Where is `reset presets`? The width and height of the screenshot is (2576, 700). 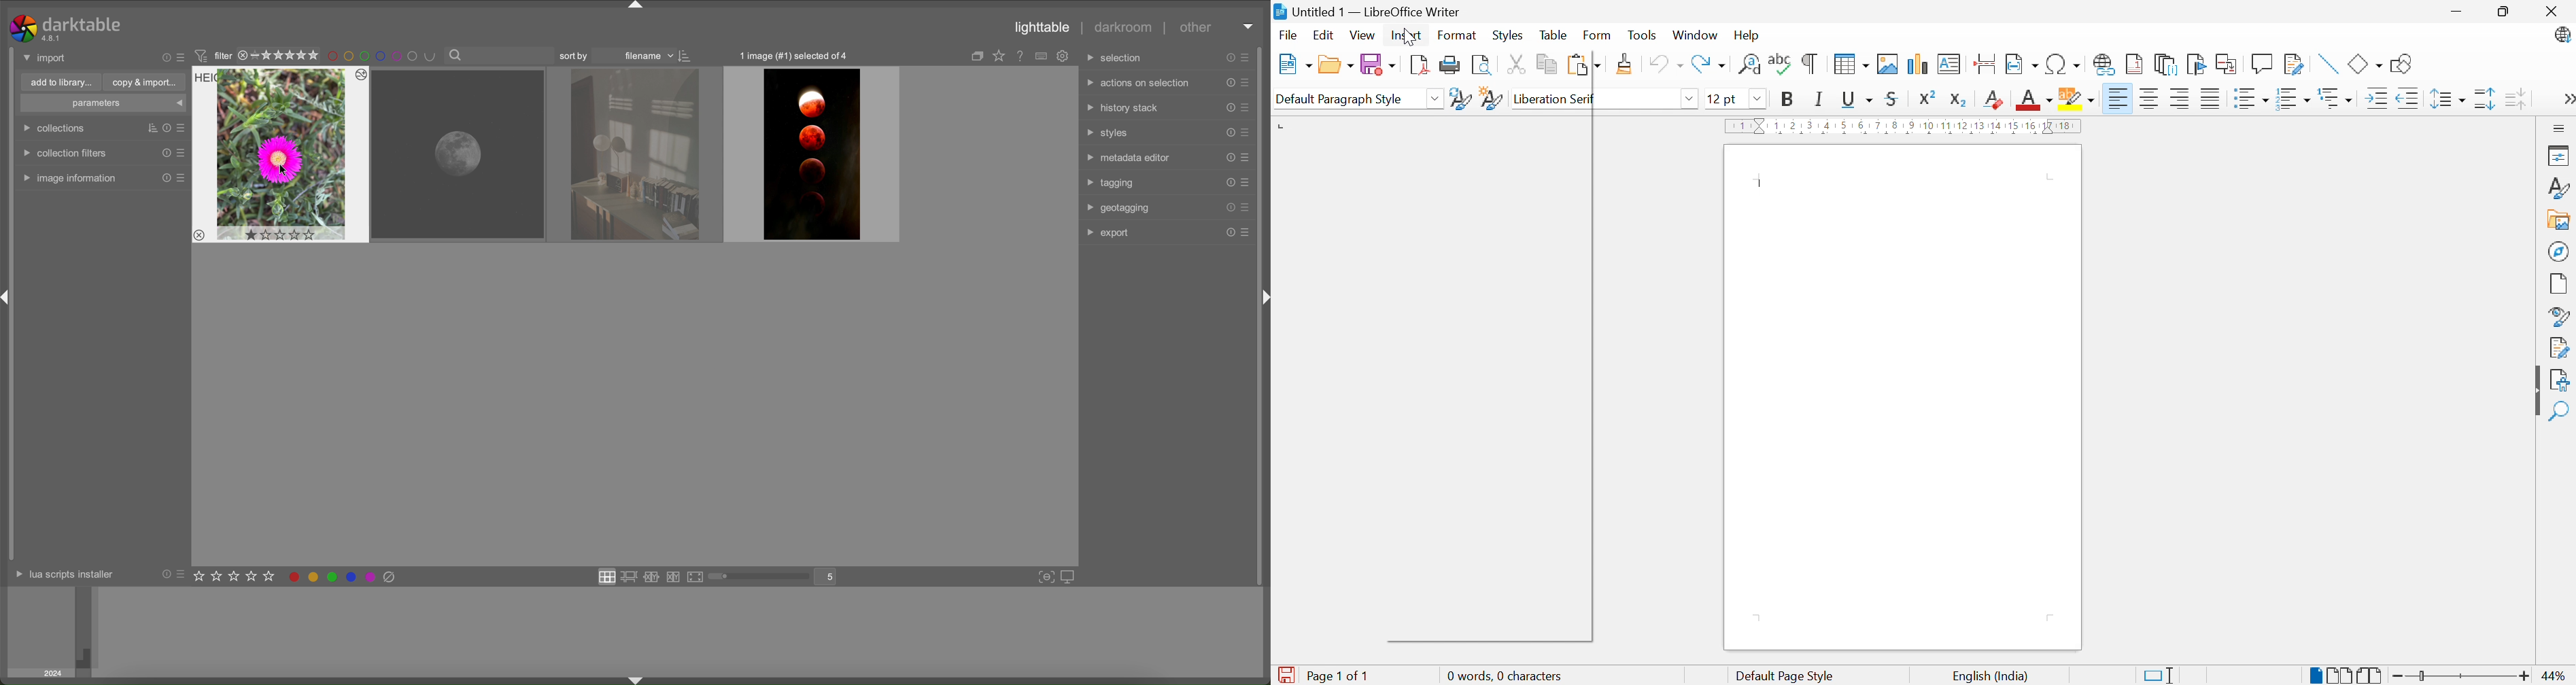 reset presets is located at coordinates (1230, 108).